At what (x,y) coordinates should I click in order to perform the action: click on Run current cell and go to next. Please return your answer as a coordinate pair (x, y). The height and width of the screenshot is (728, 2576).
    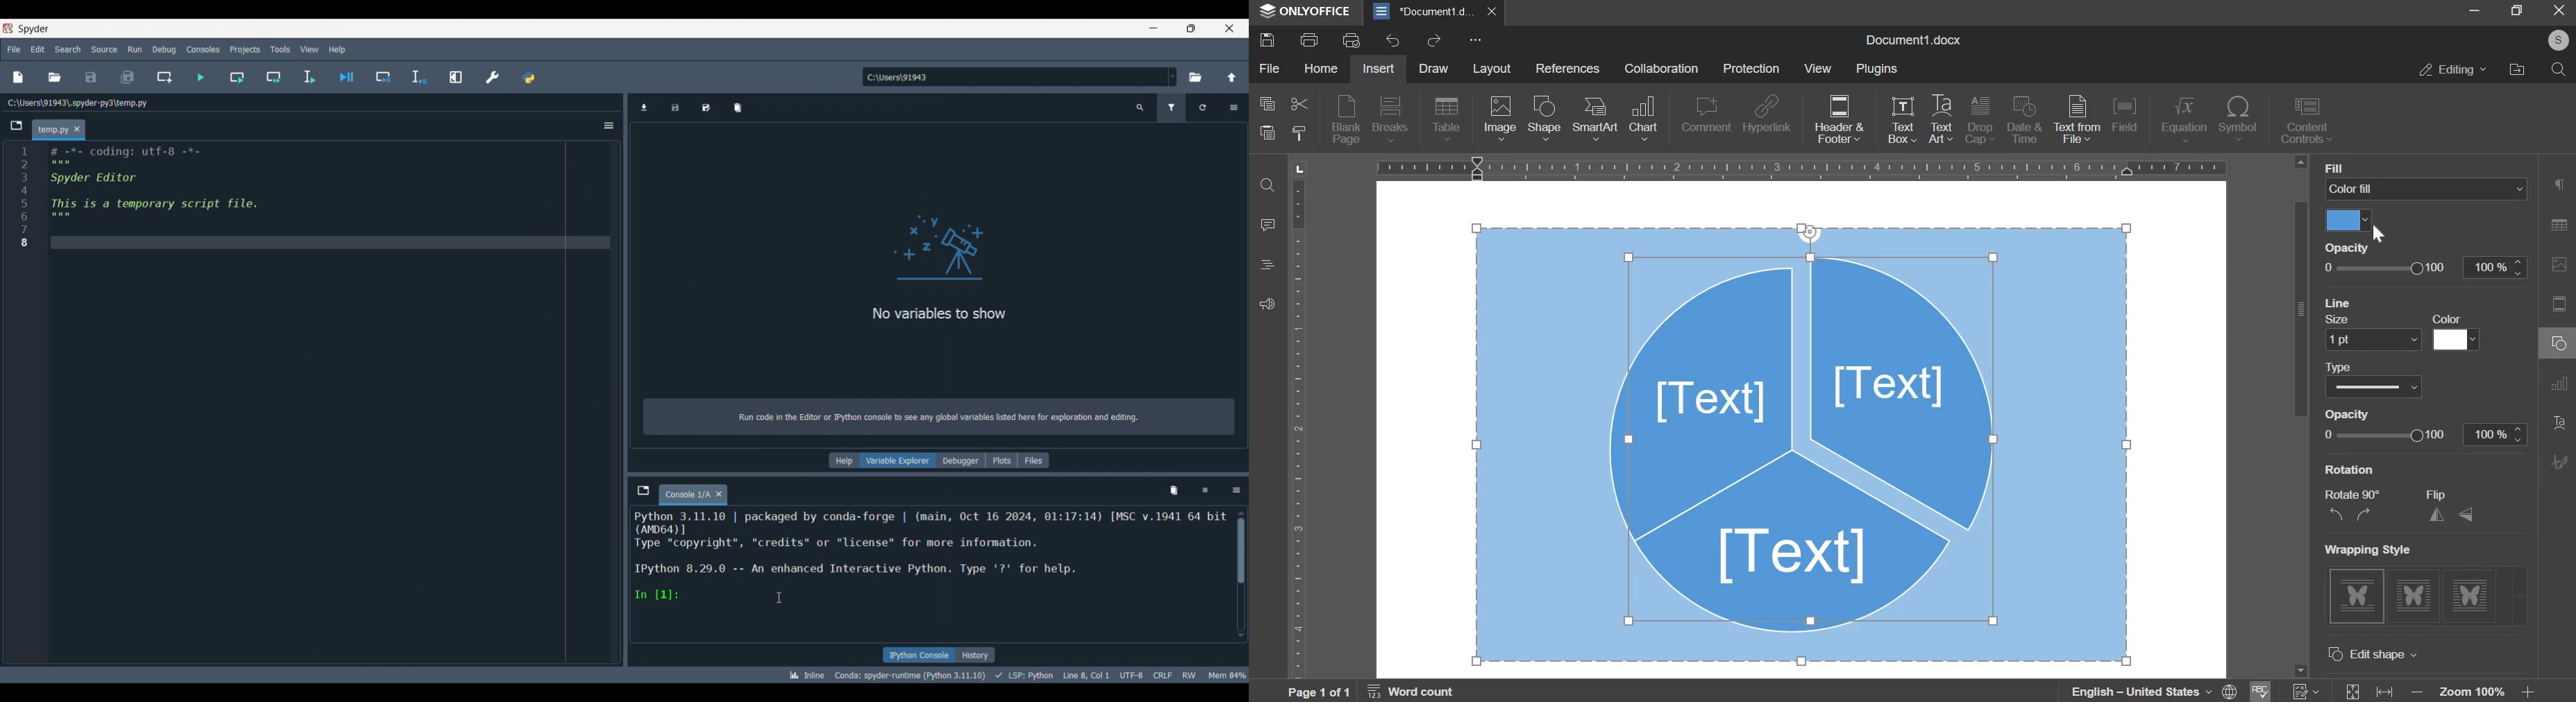
    Looking at the image, I should click on (274, 77).